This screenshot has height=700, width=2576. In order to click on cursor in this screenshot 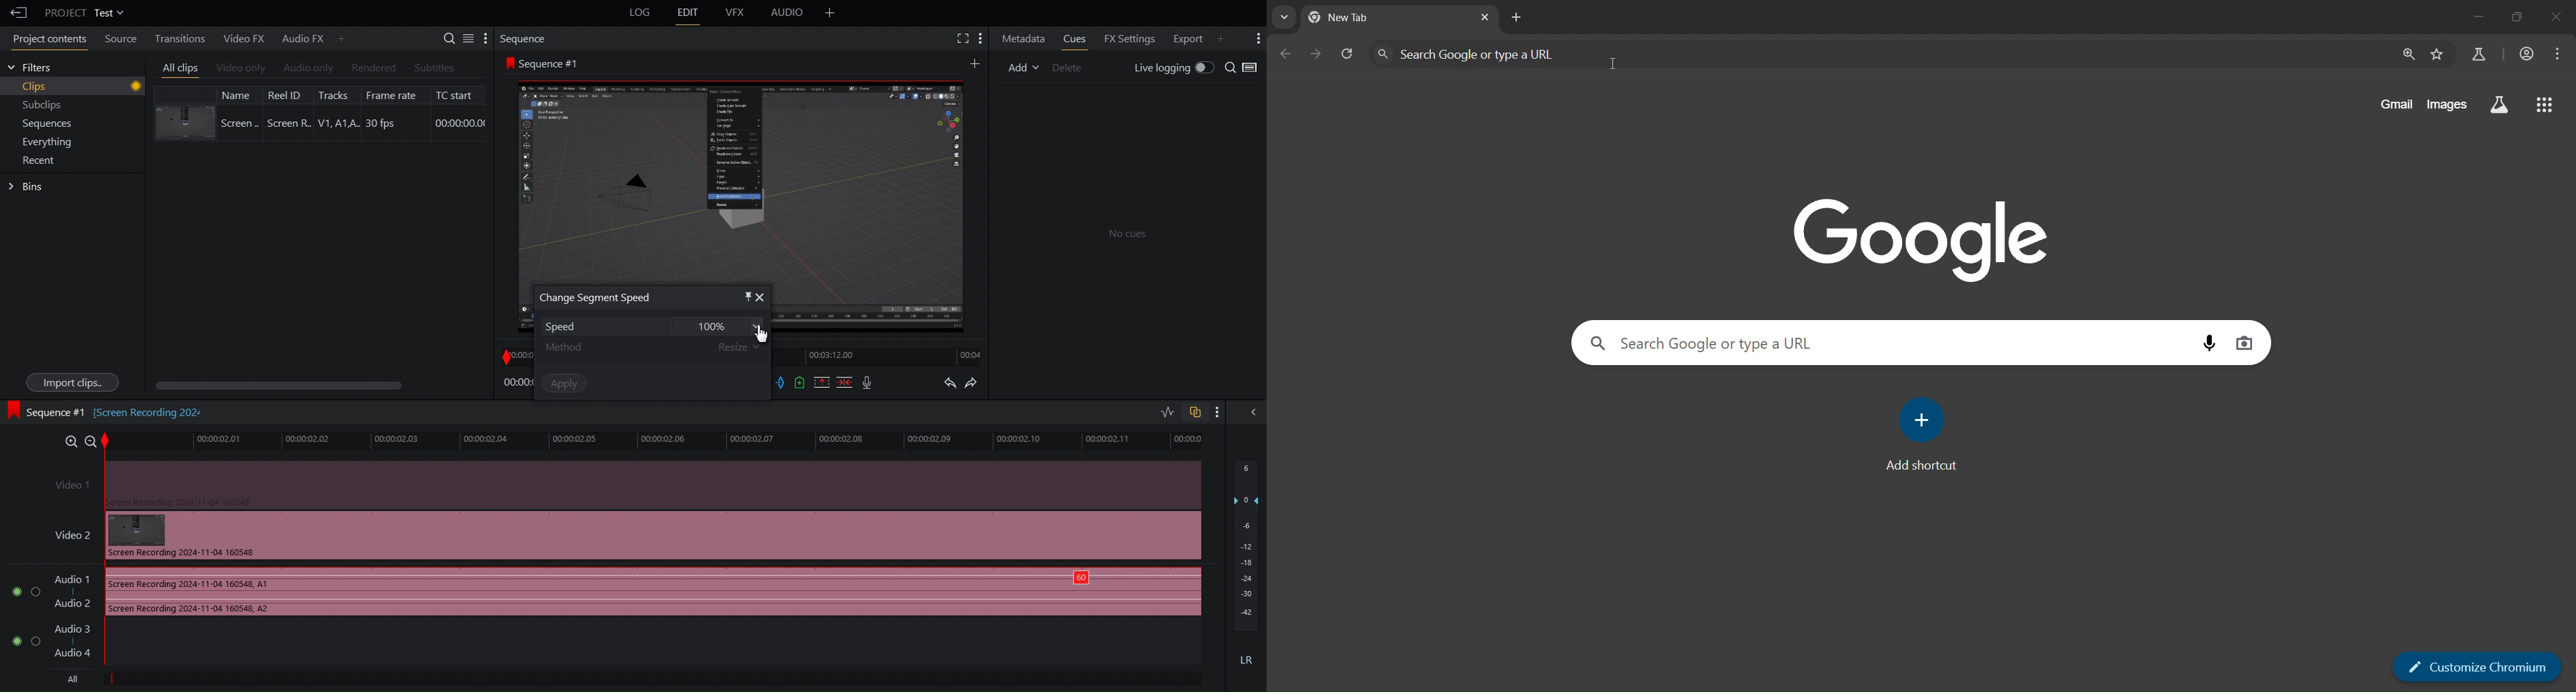, I will do `click(1614, 63)`.